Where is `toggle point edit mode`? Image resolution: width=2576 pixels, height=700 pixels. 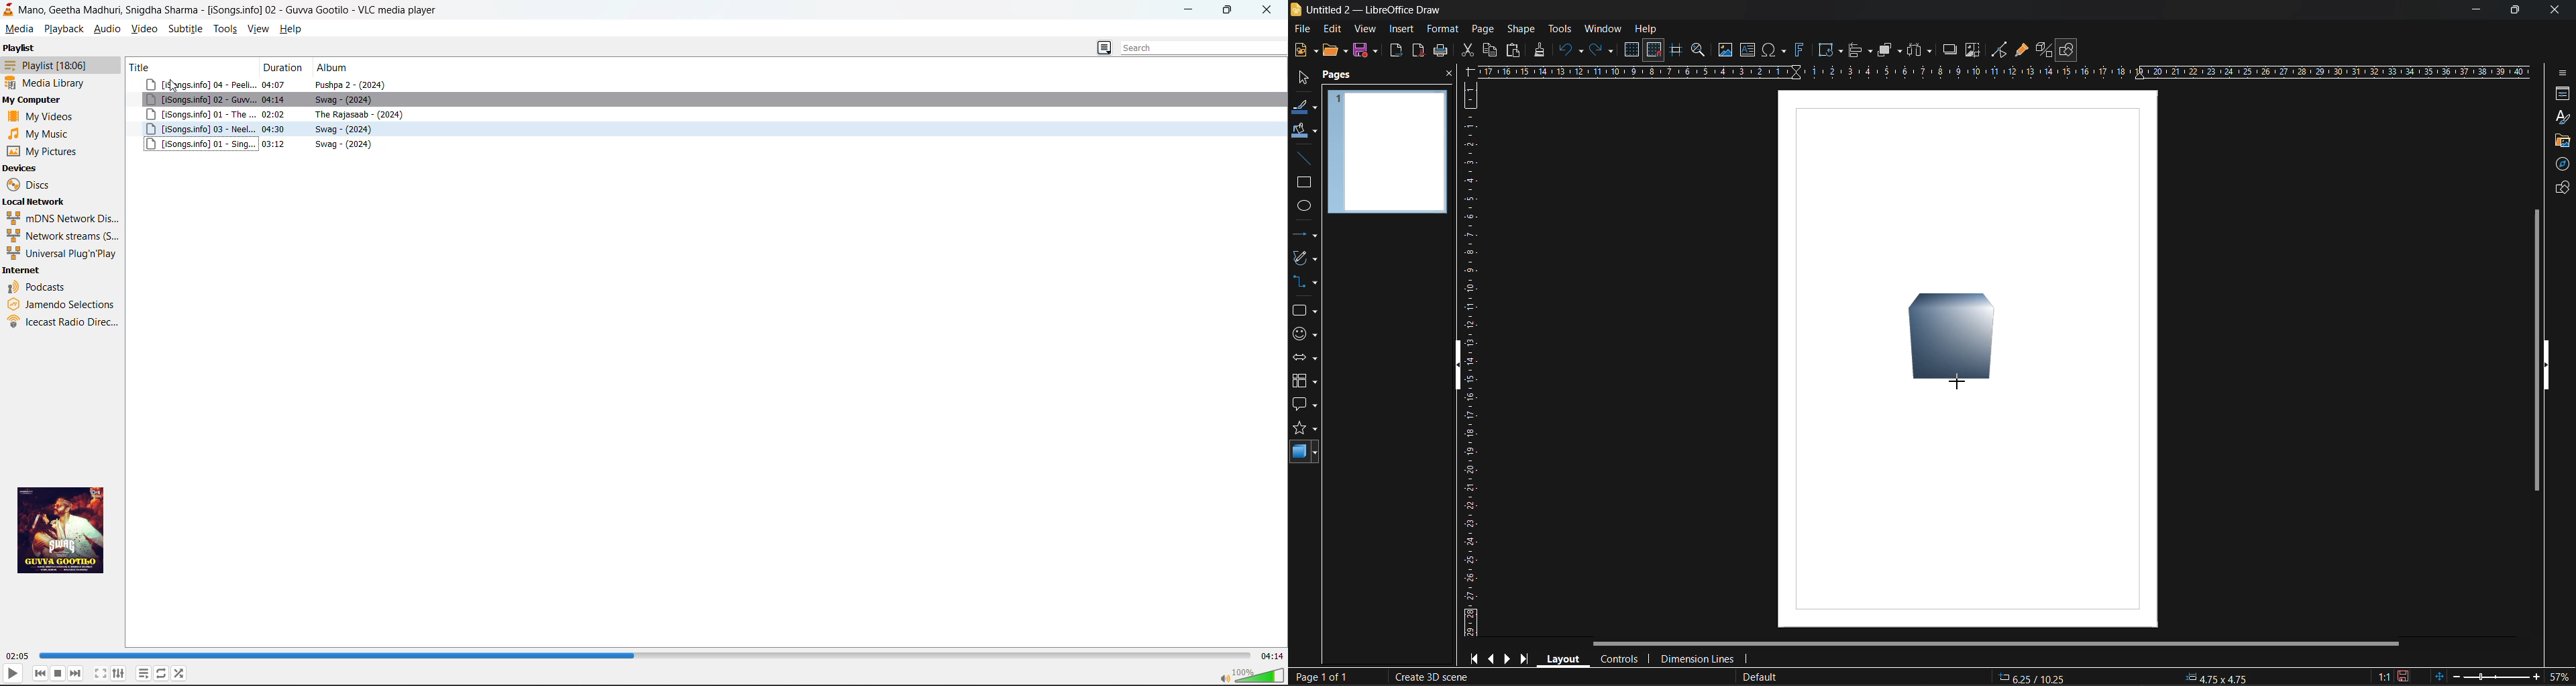 toggle point edit mode is located at coordinates (2001, 48).